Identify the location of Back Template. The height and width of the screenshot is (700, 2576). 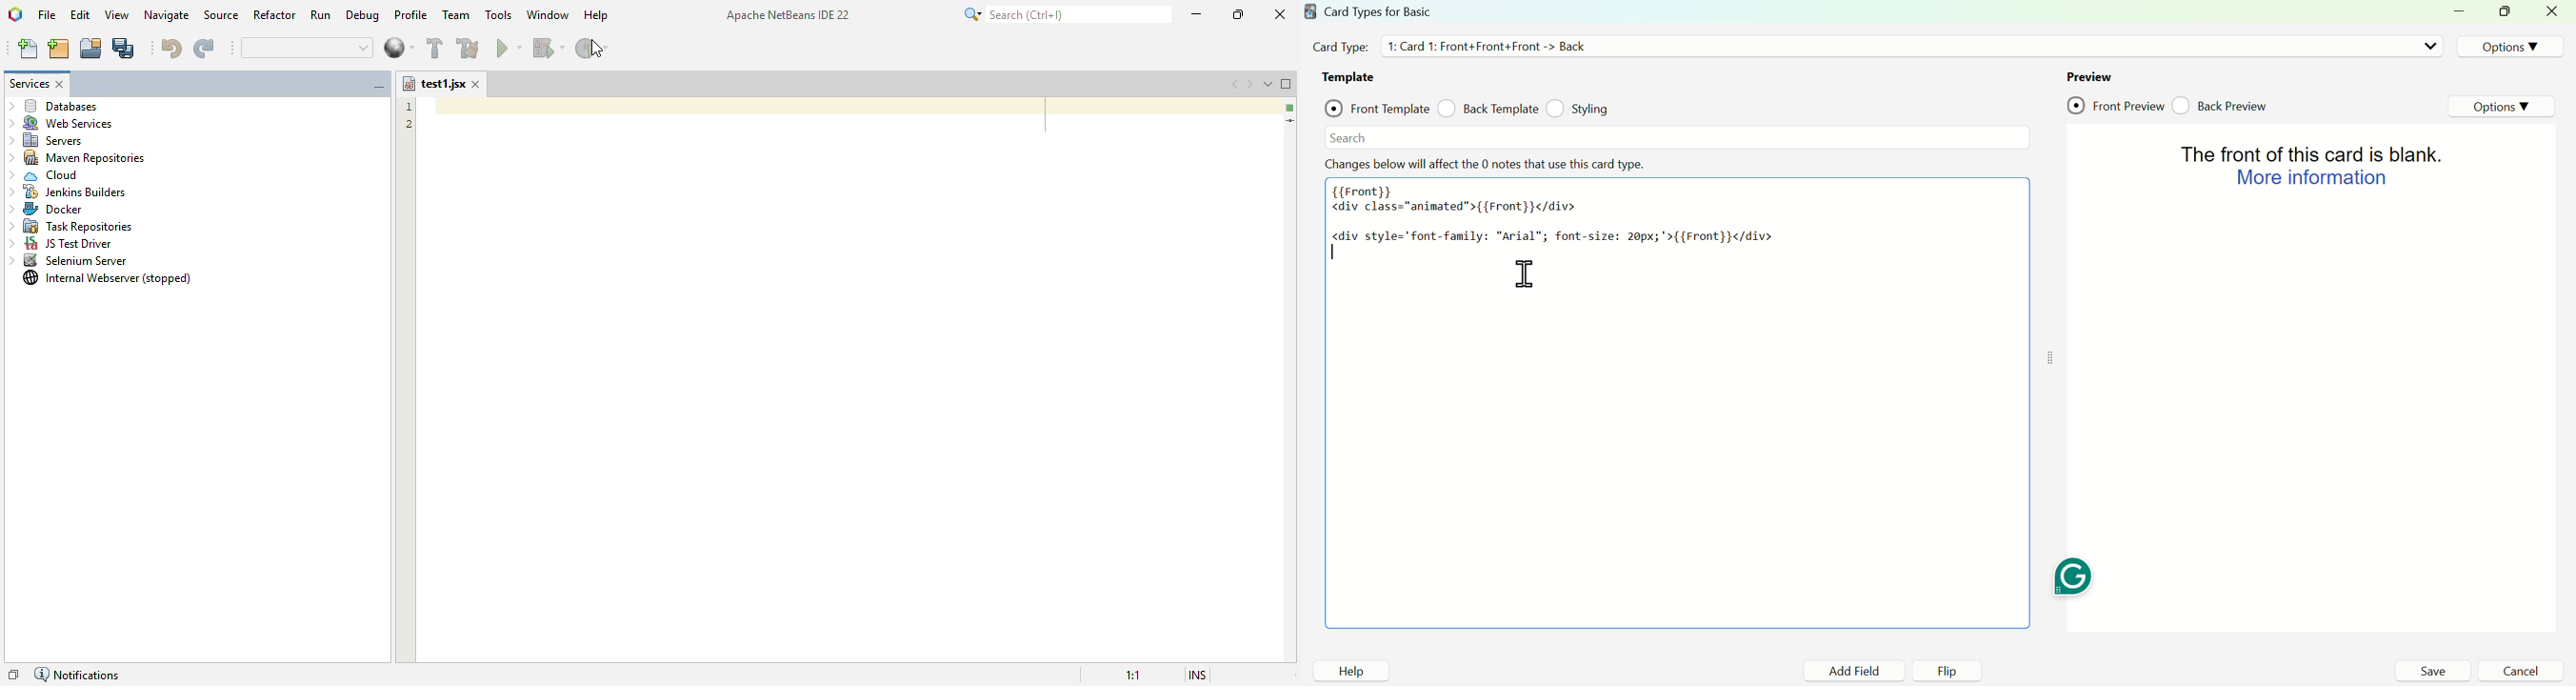
(1488, 108).